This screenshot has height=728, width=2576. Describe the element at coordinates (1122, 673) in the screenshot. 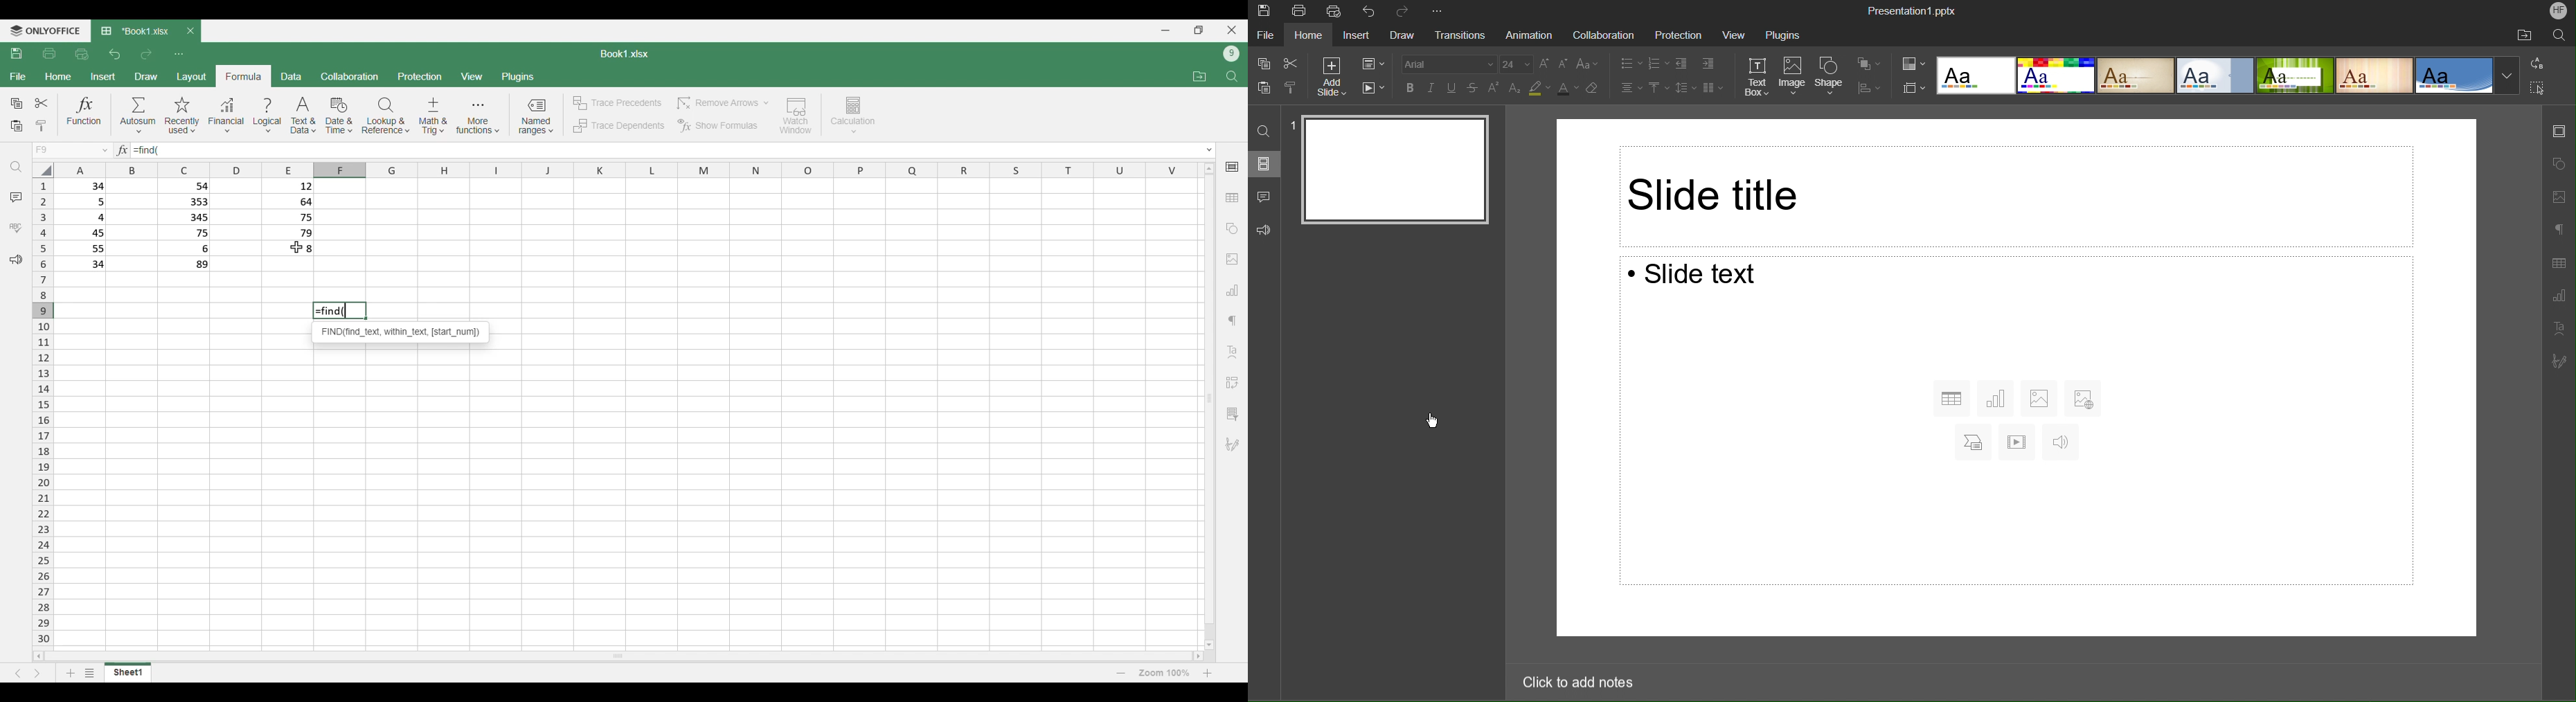

I see `Zoom out` at that location.